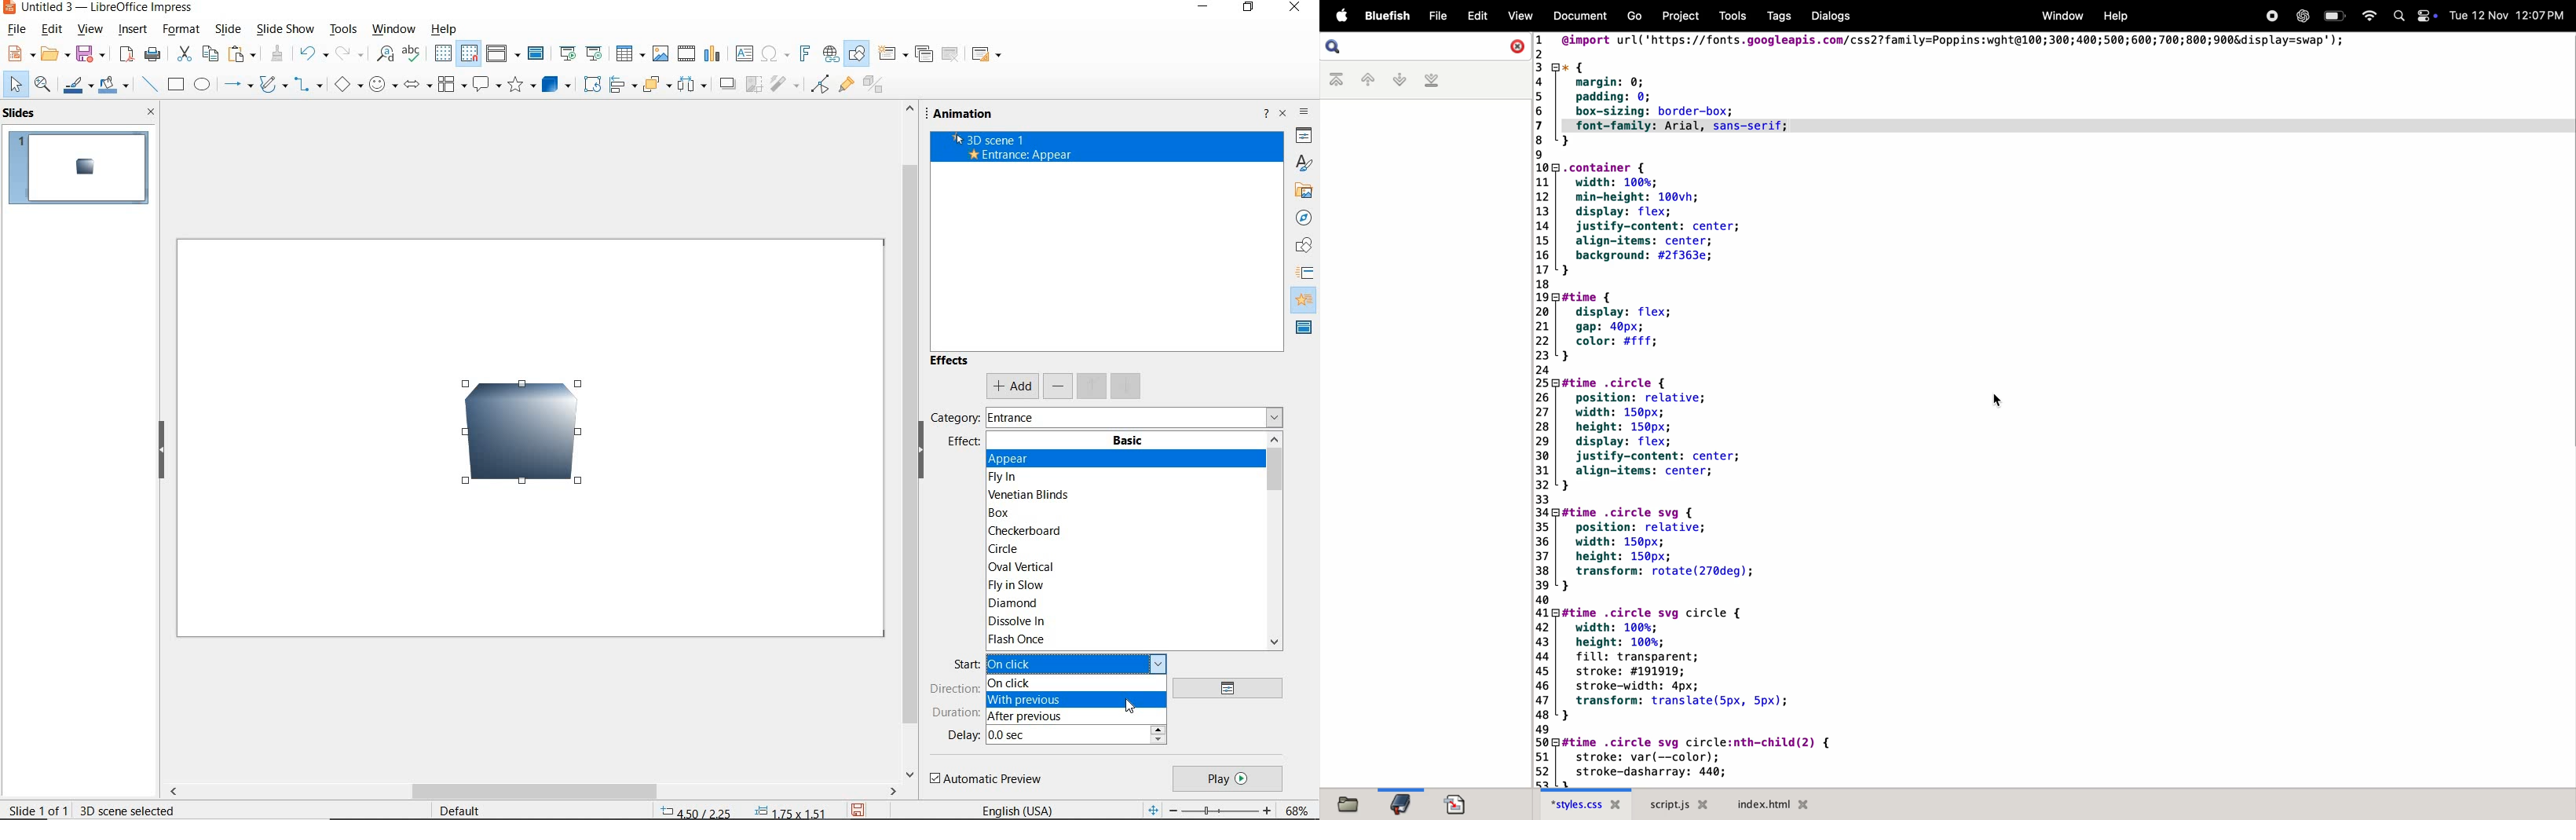  I want to click on snap to grid, so click(470, 53).